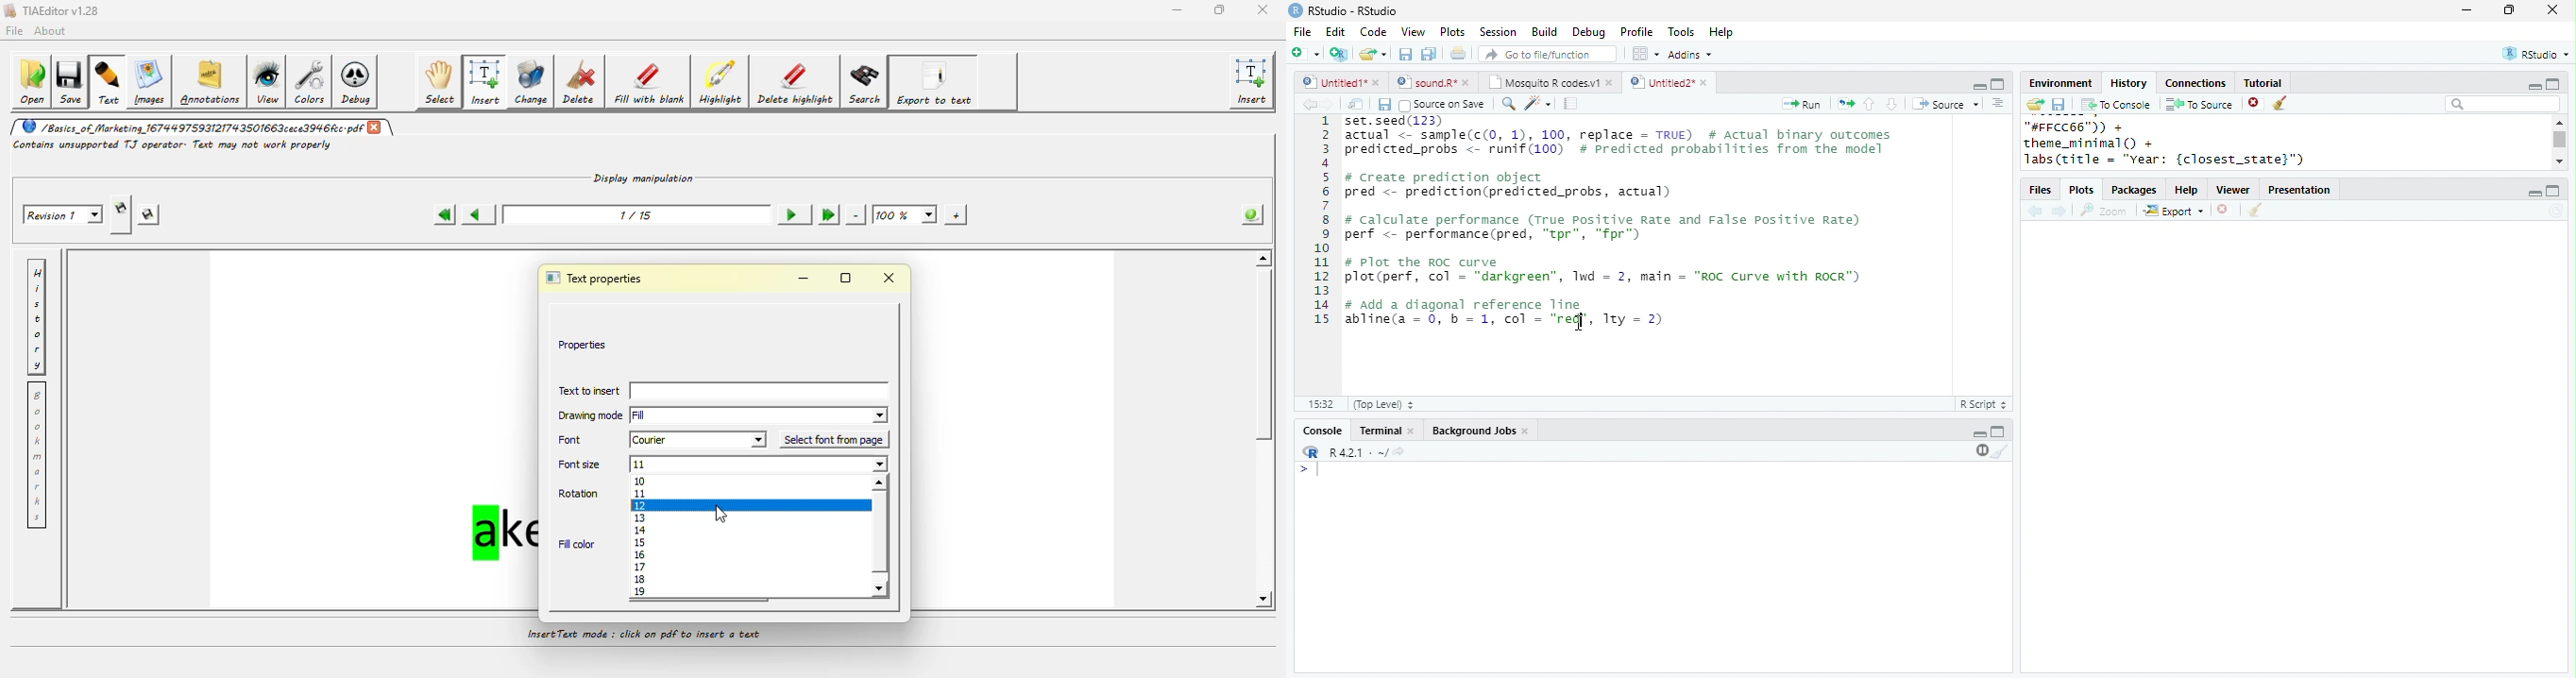 This screenshot has height=700, width=2576. Describe the element at coordinates (2116, 105) in the screenshot. I see `To console` at that location.